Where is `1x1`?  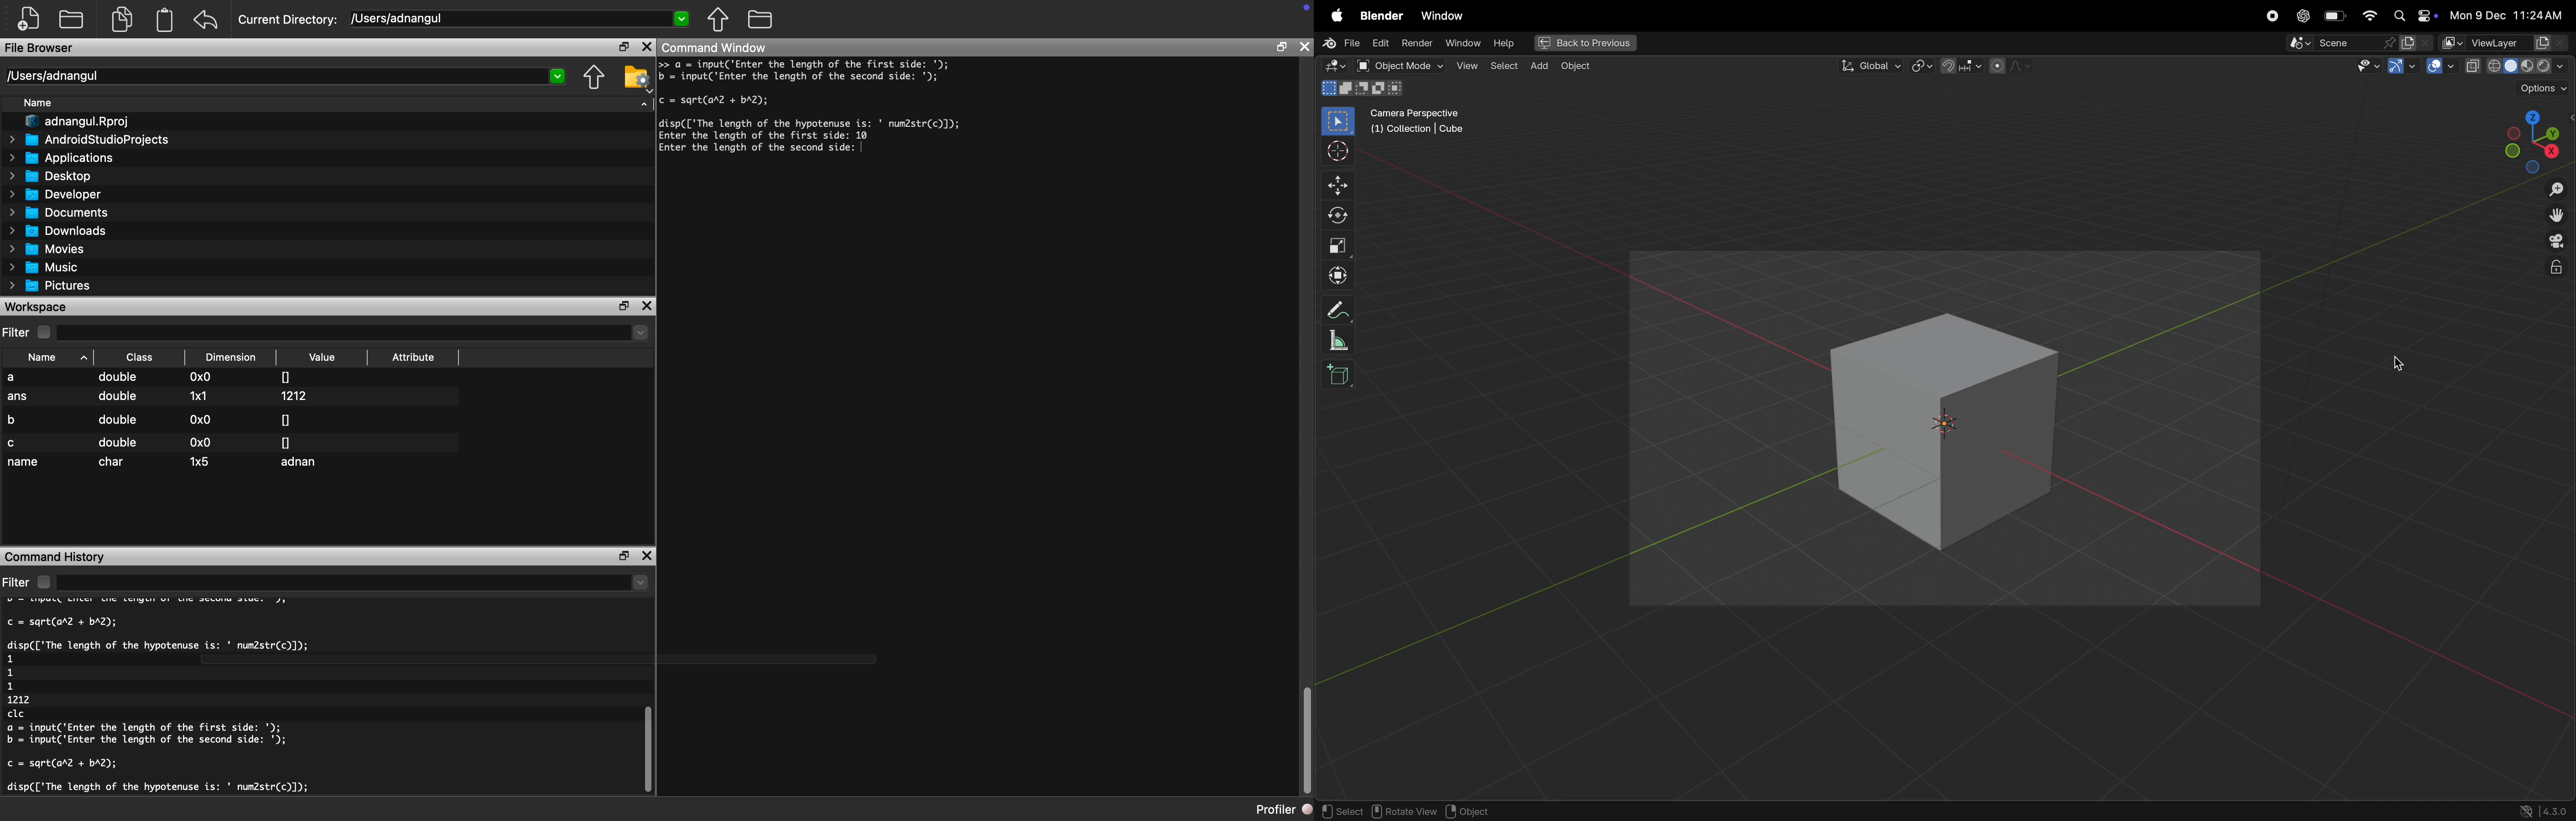 1x1 is located at coordinates (198, 395).